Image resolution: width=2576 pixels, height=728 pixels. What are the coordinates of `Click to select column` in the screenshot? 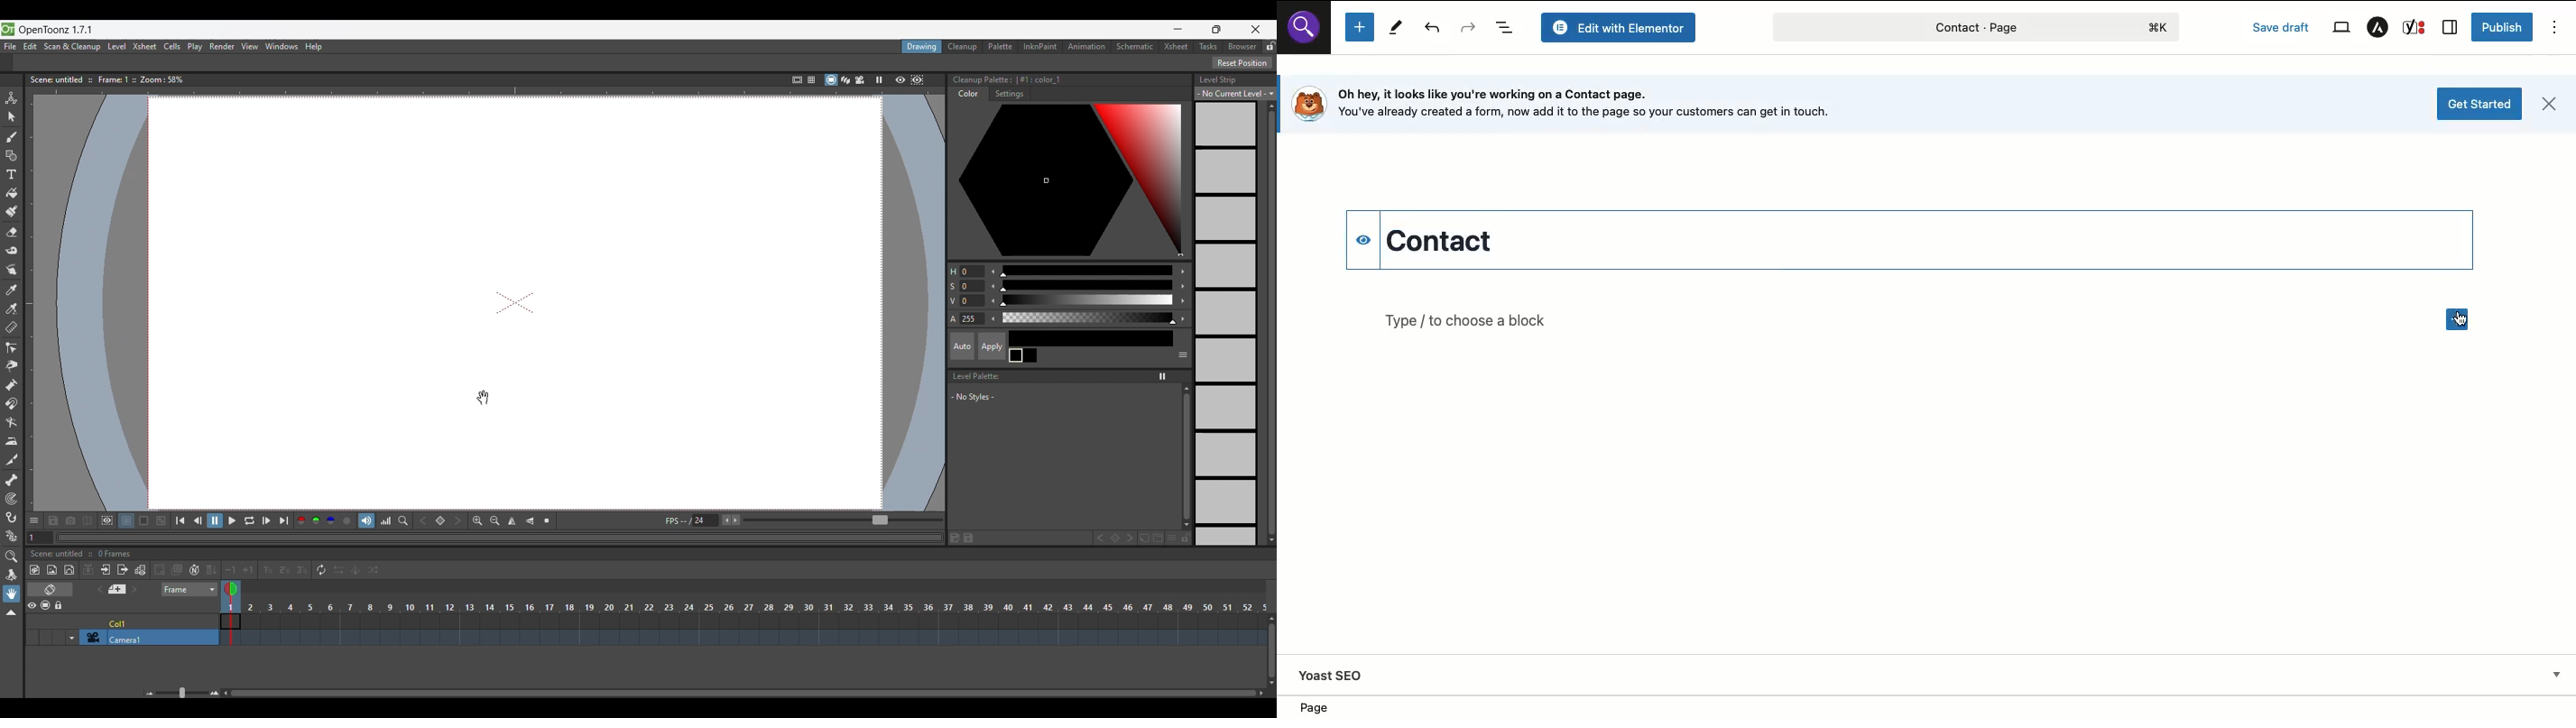 It's located at (122, 622).